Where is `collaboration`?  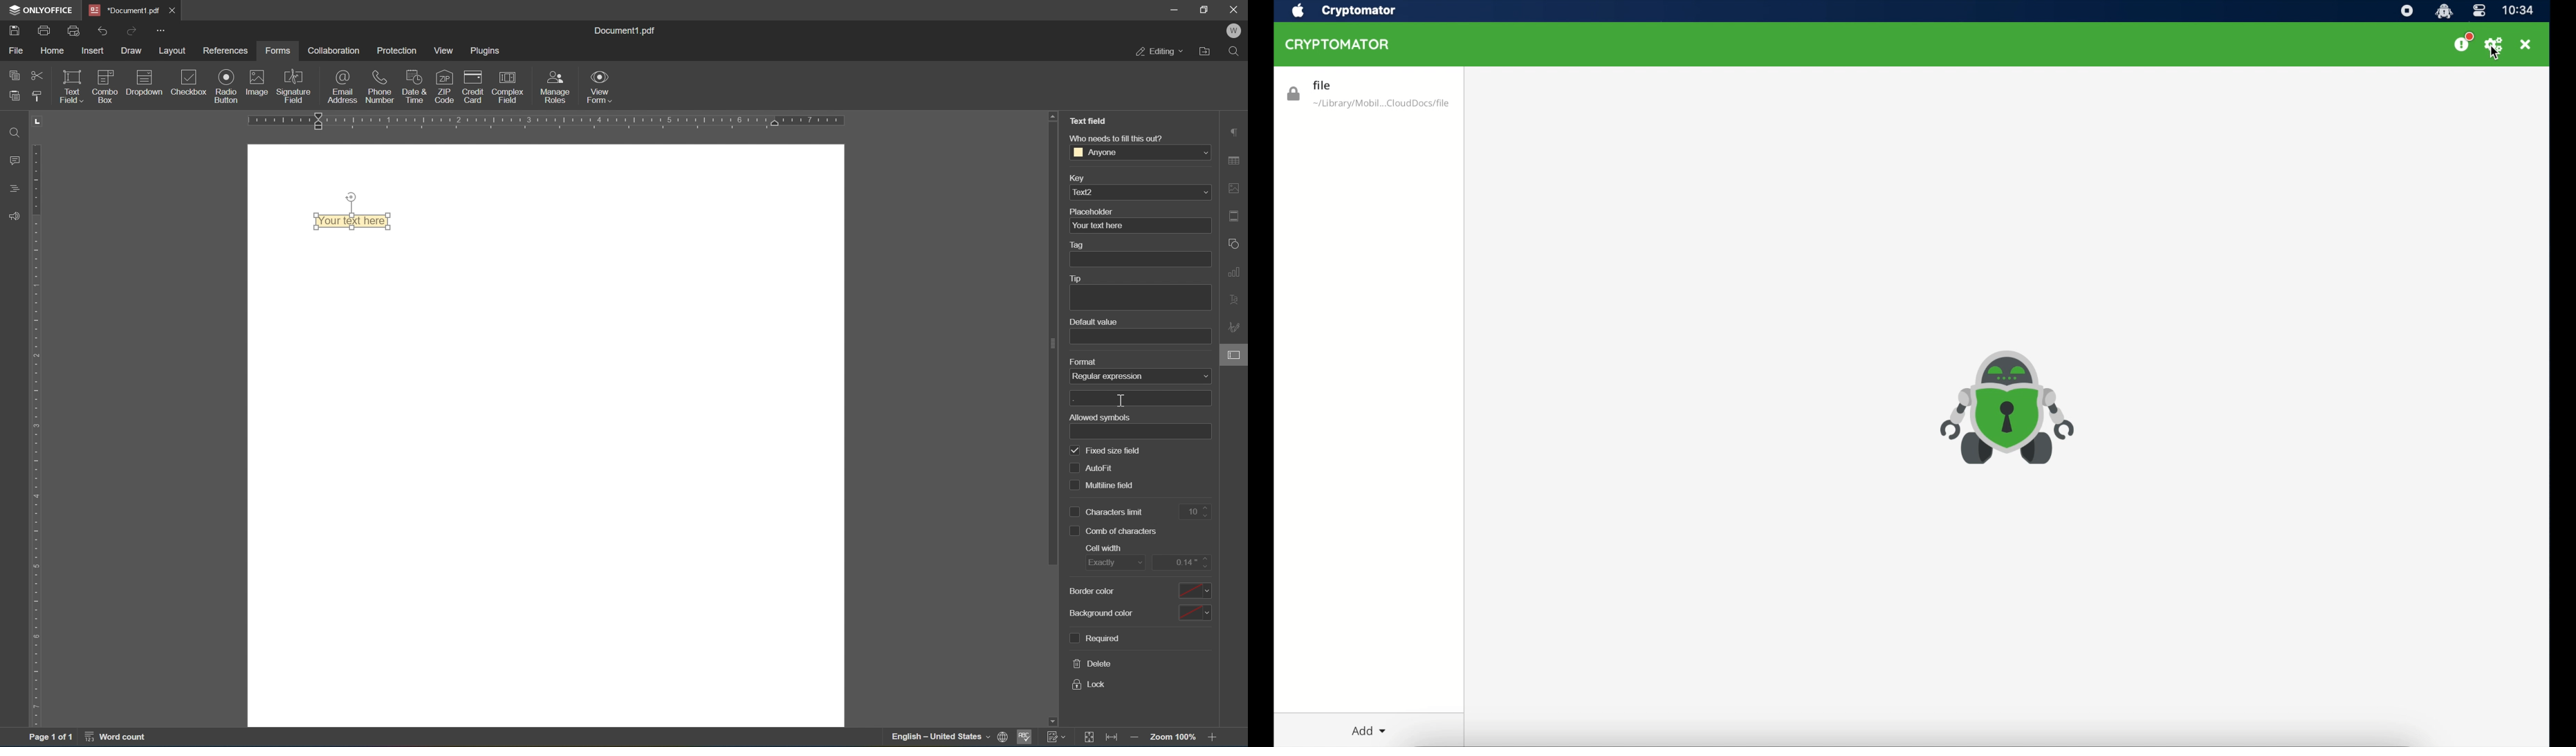
collaboration is located at coordinates (335, 51).